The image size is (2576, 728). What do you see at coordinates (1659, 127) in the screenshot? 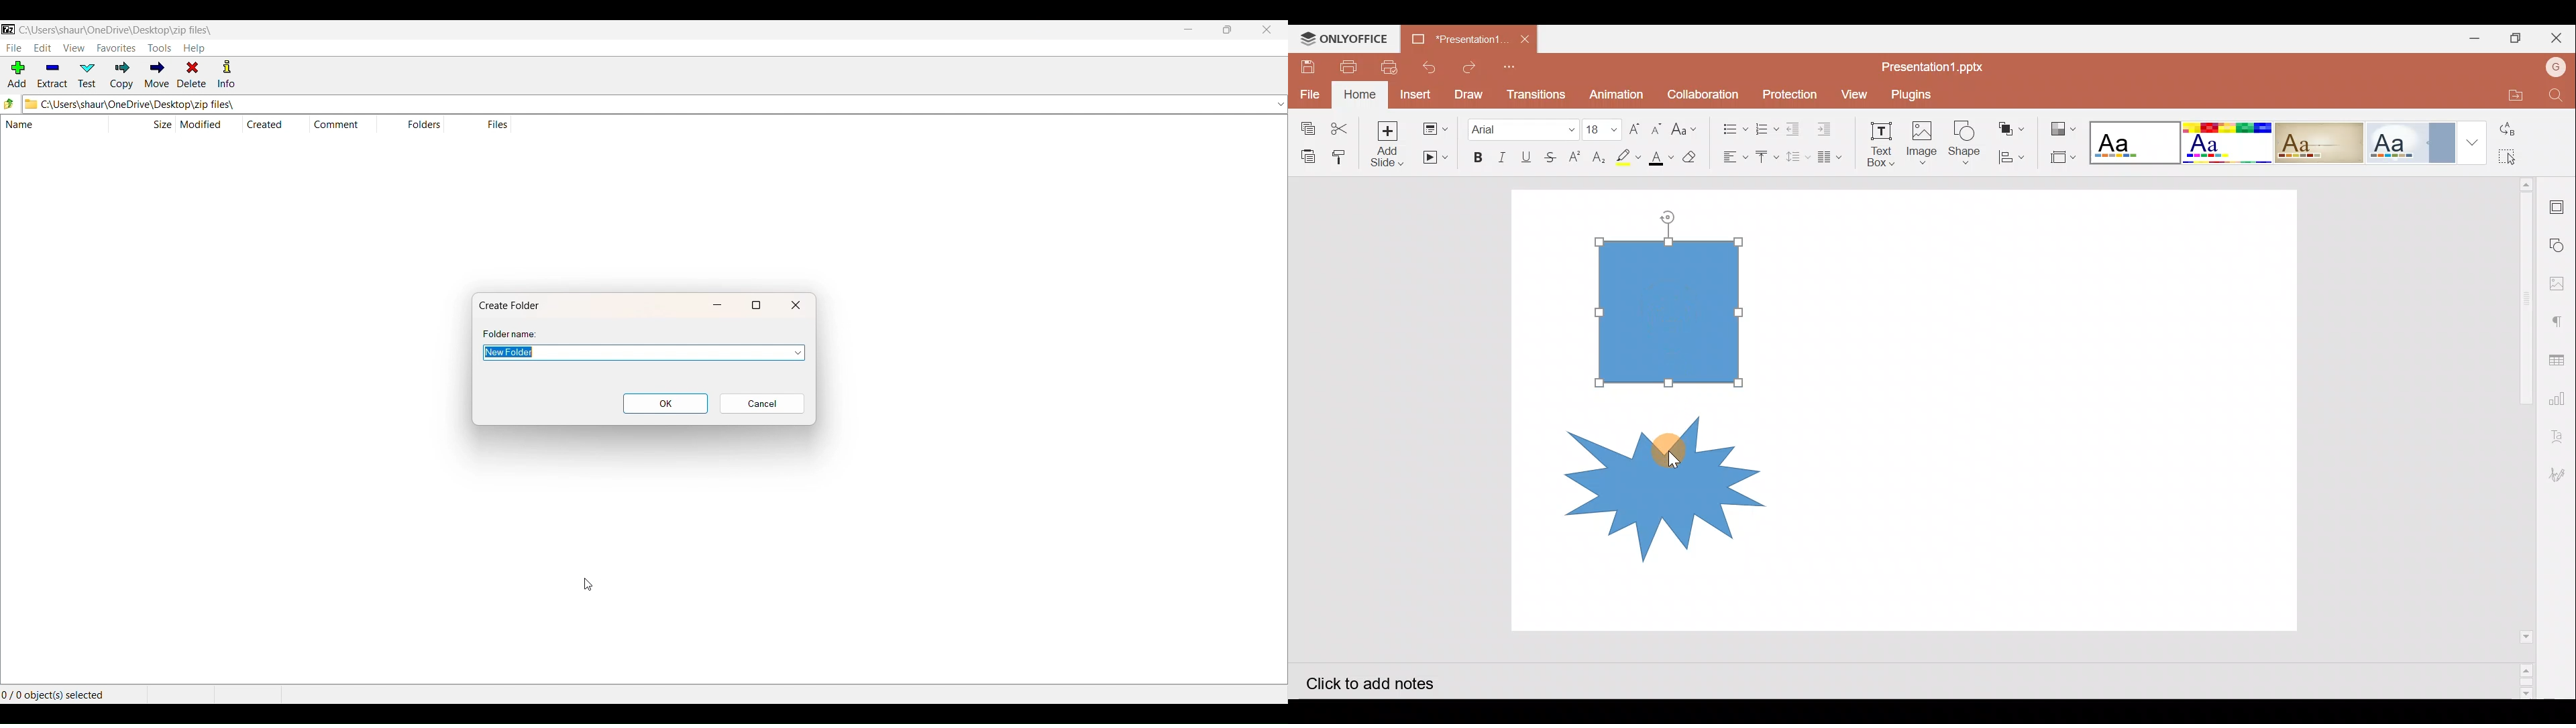
I see `Decrease font size` at bounding box center [1659, 127].